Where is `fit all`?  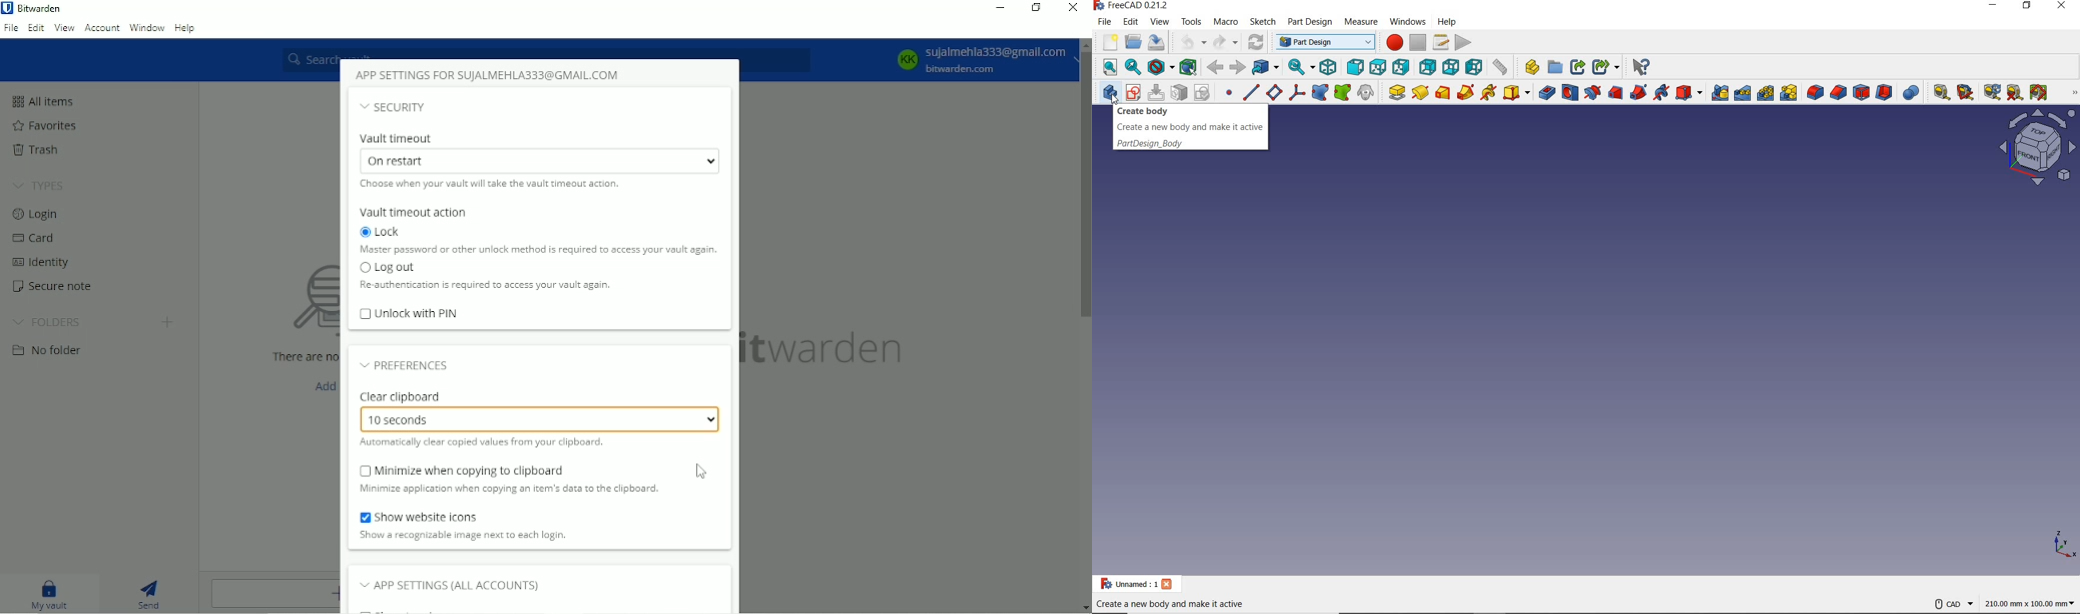 fit all is located at coordinates (1108, 68).